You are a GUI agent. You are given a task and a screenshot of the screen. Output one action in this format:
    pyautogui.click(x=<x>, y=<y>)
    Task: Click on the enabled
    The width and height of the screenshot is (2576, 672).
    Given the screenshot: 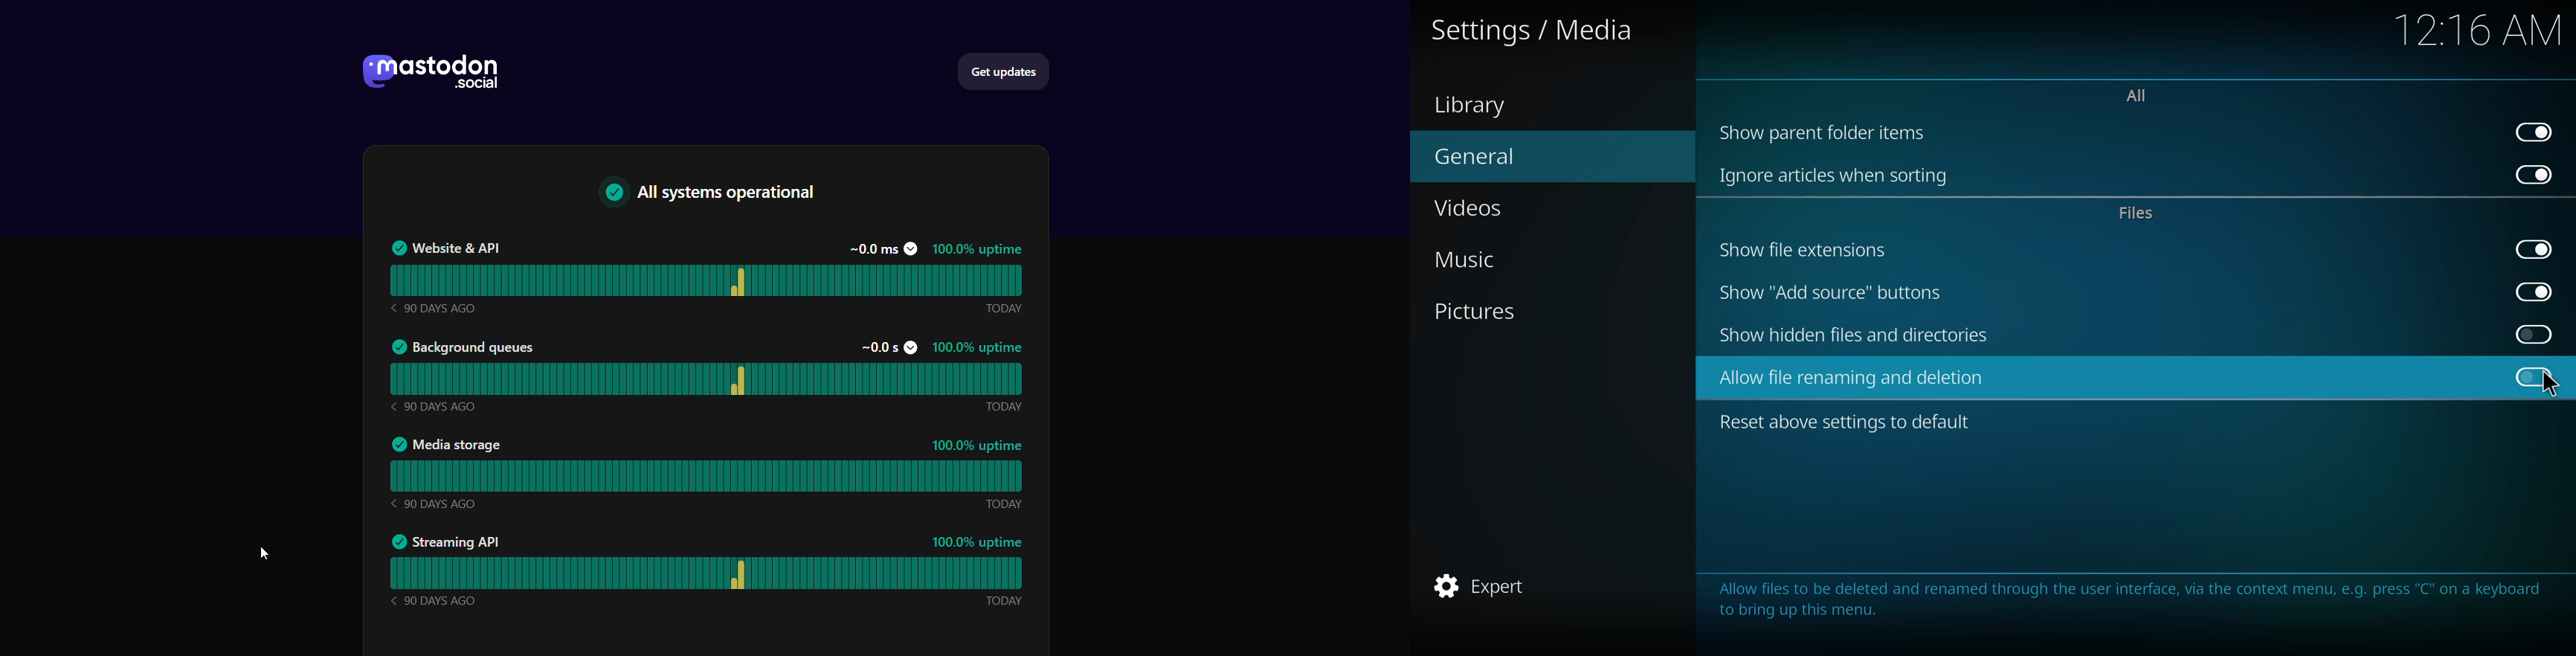 What is the action you would take?
    pyautogui.click(x=2536, y=290)
    